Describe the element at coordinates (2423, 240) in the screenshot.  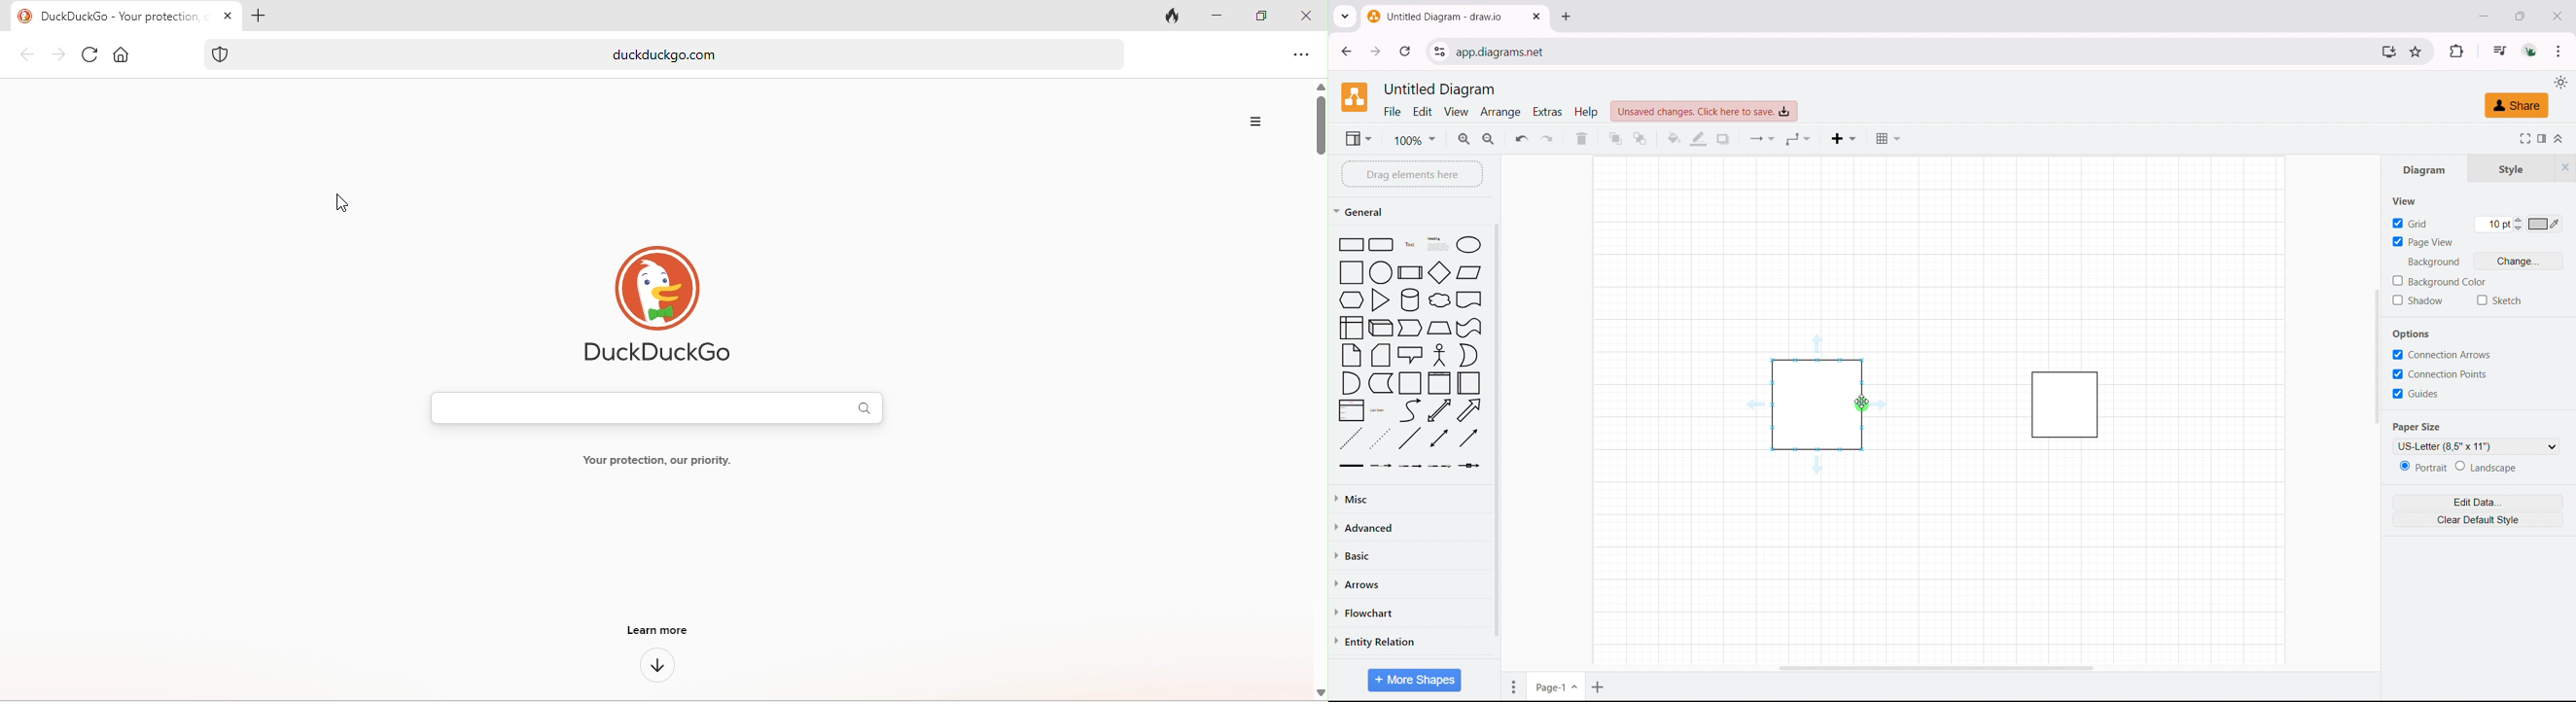
I see `page view toggle` at that location.